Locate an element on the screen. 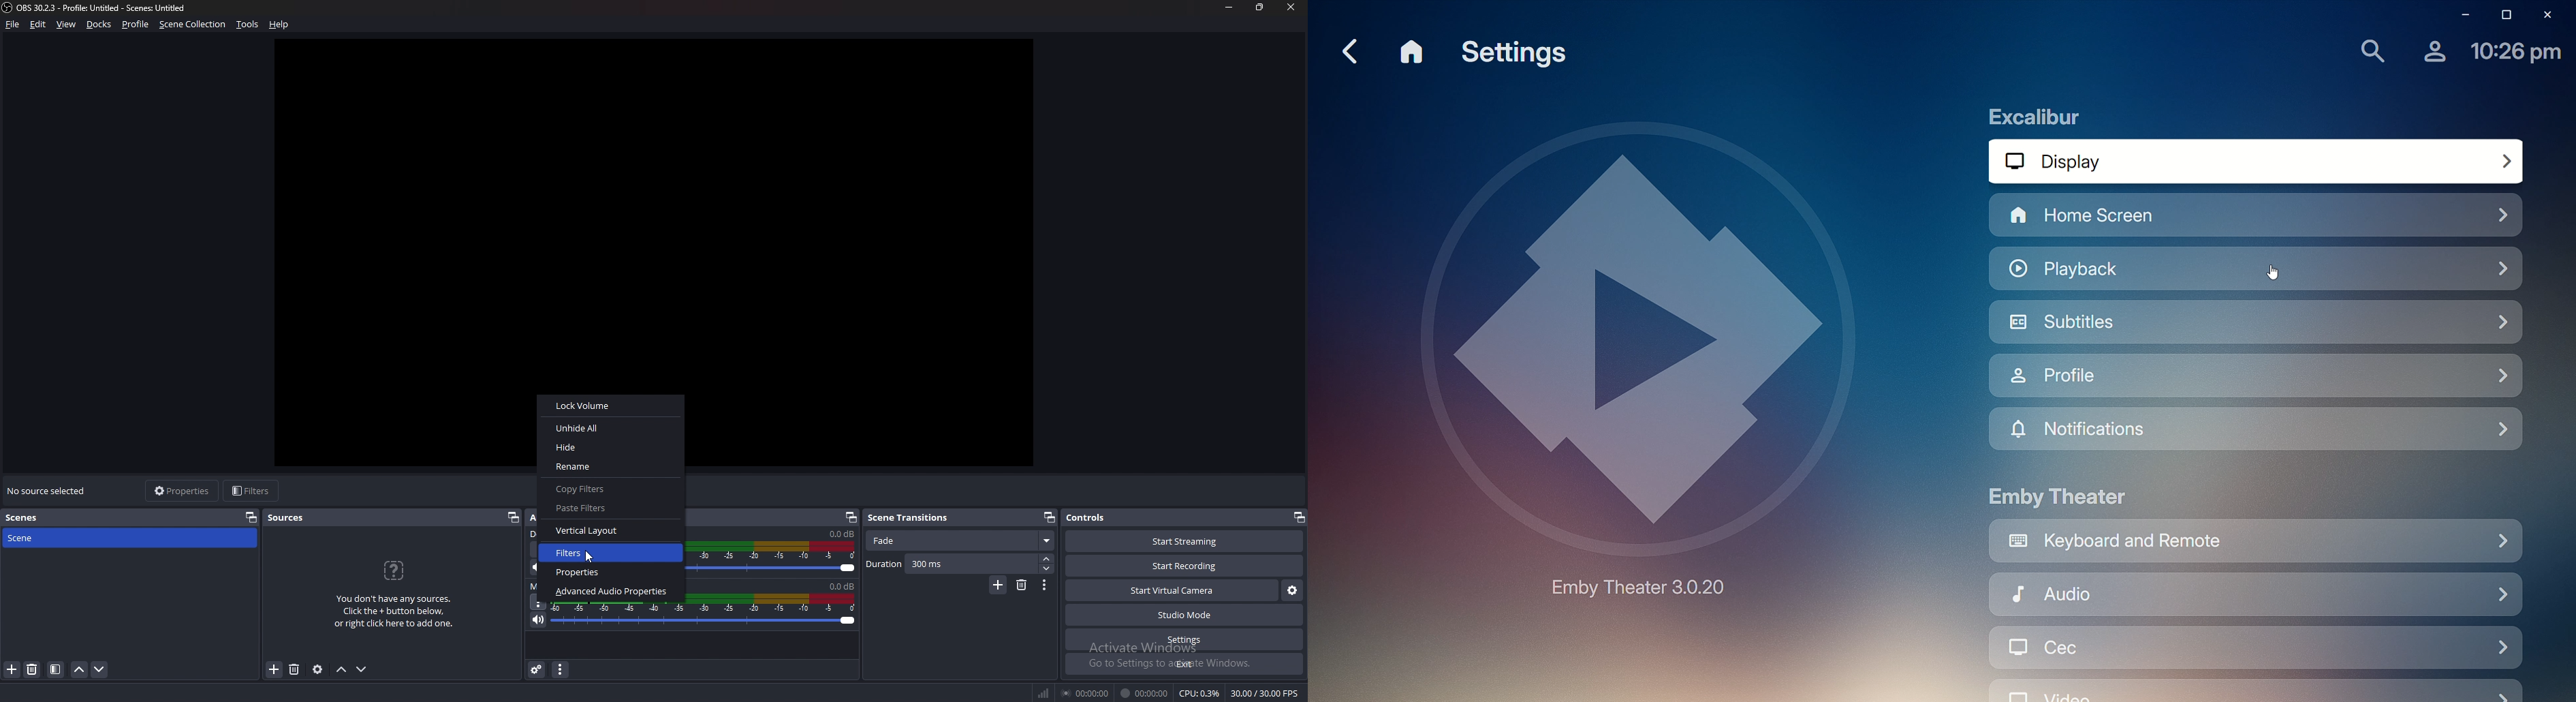  options is located at coordinates (539, 605).